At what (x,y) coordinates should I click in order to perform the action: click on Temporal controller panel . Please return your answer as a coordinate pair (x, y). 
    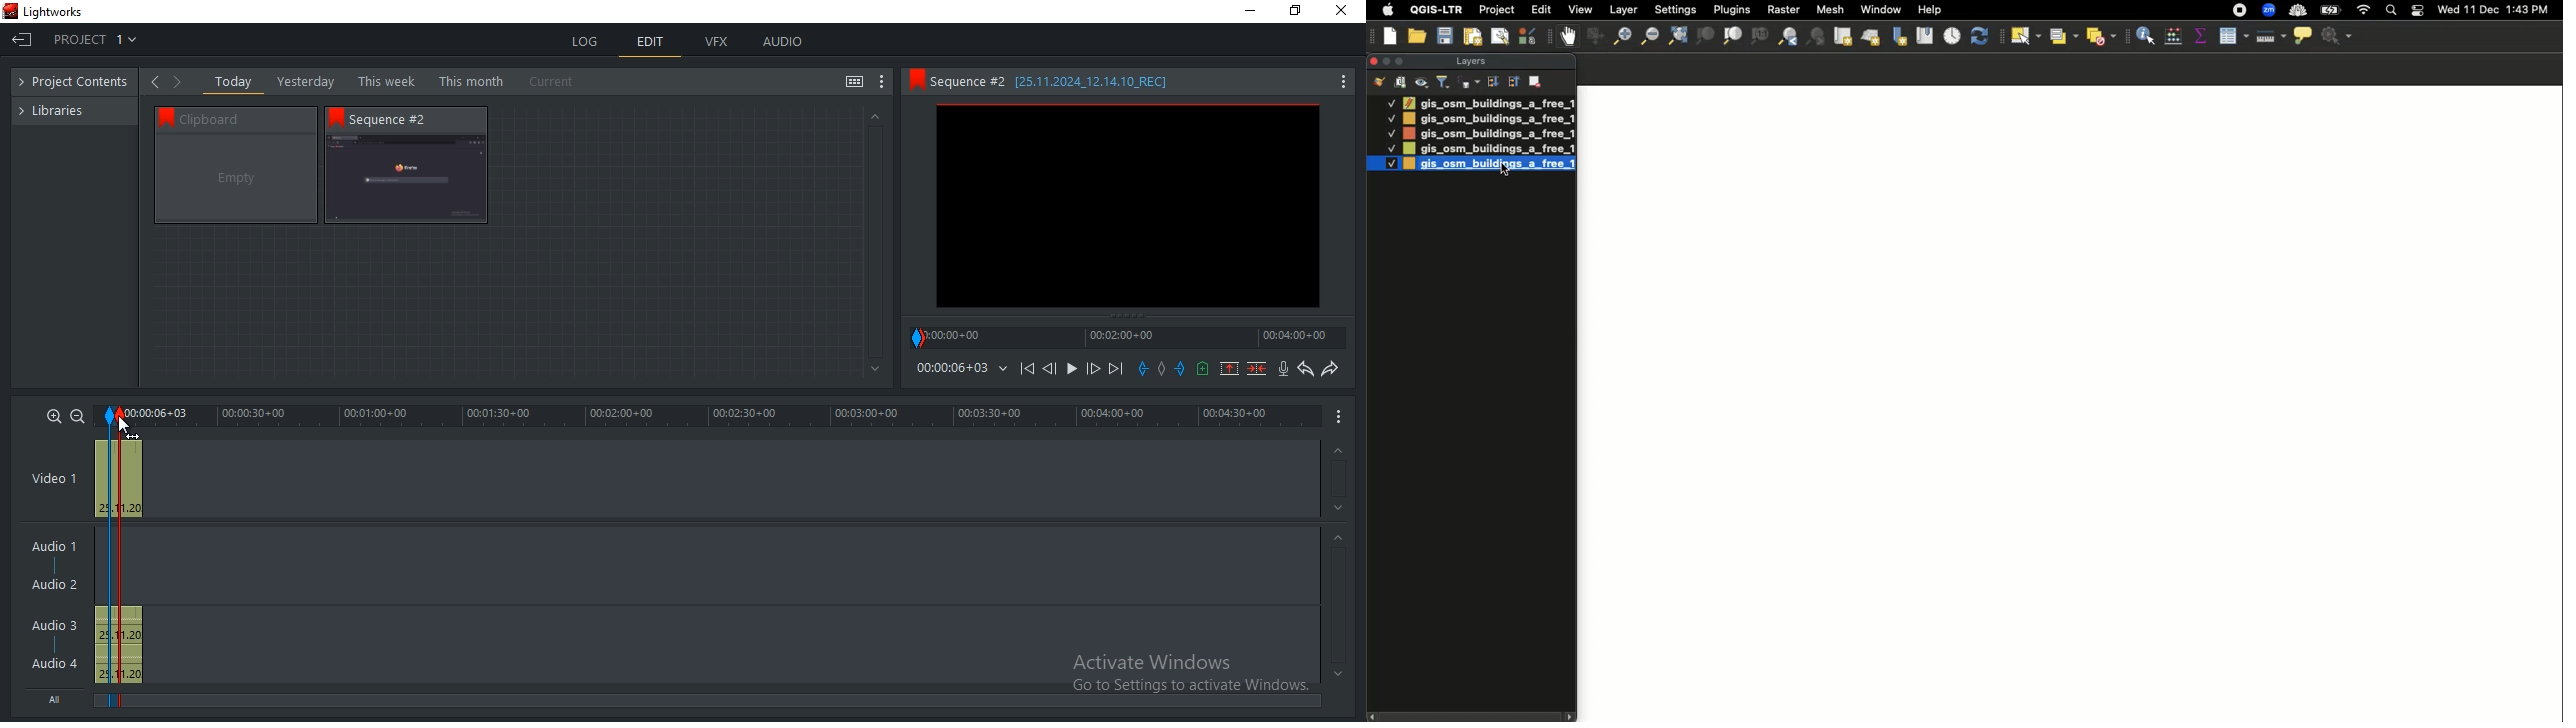
    Looking at the image, I should click on (1953, 37).